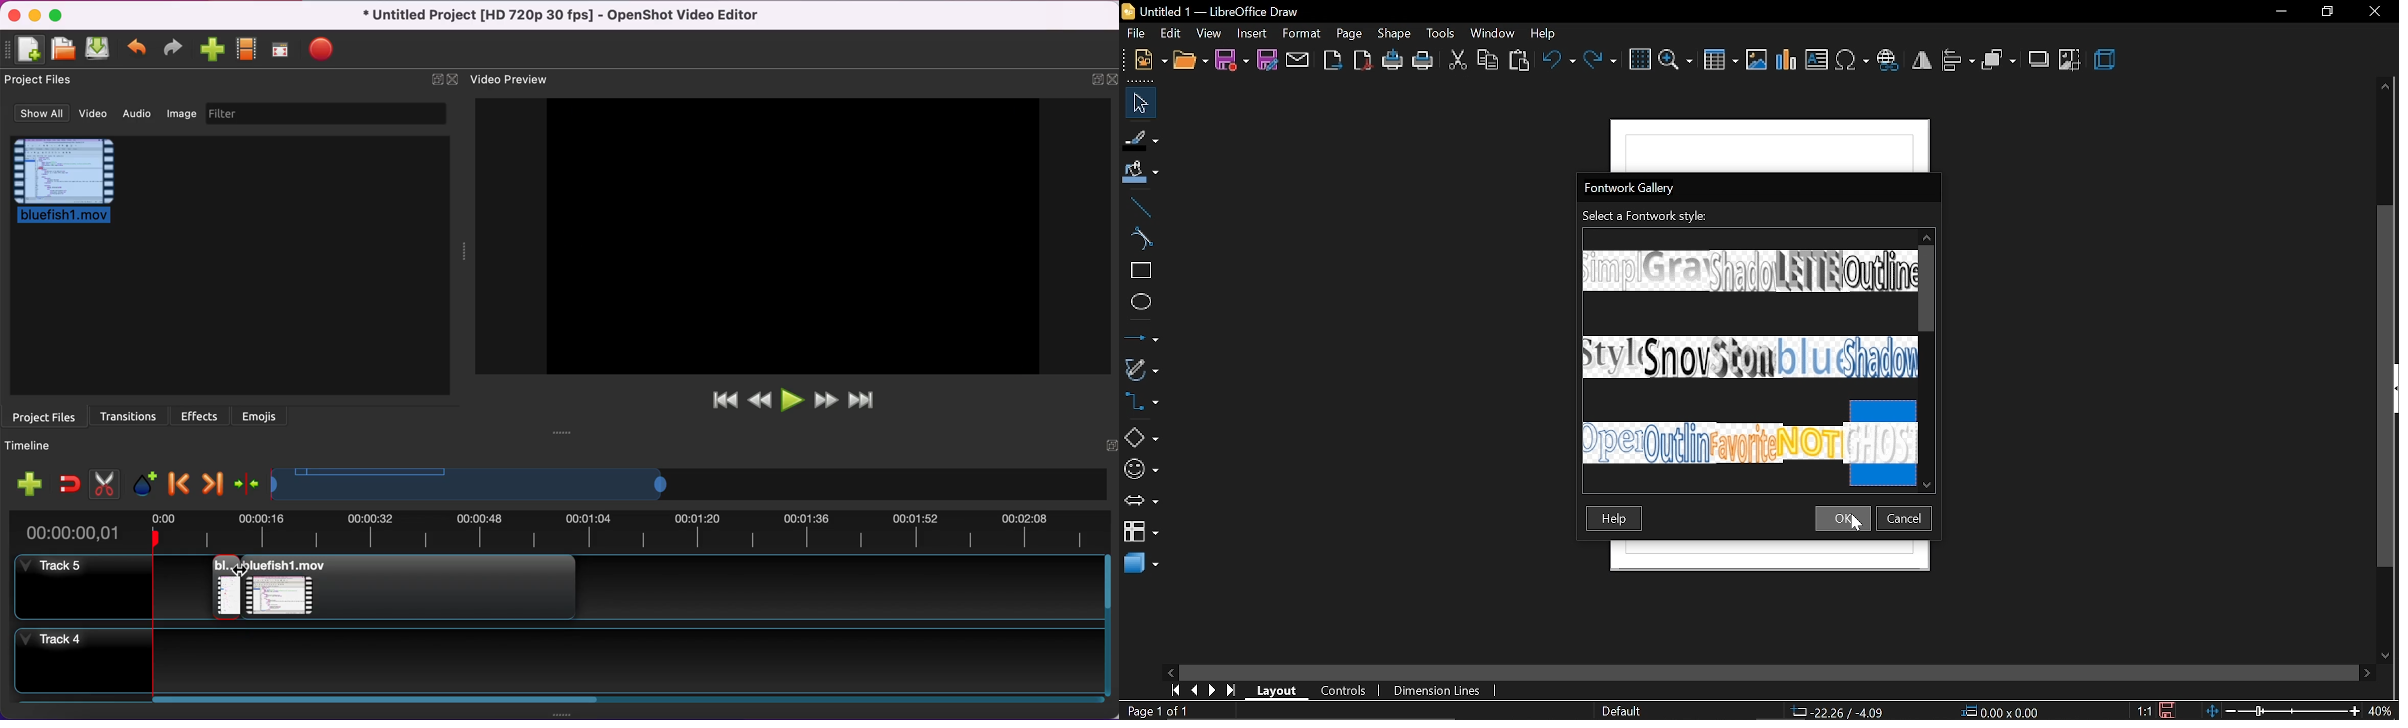 This screenshot has height=728, width=2408. What do you see at coordinates (1142, 402) in the screenshot?
I see `connector` at bounding box center [1142, 402].